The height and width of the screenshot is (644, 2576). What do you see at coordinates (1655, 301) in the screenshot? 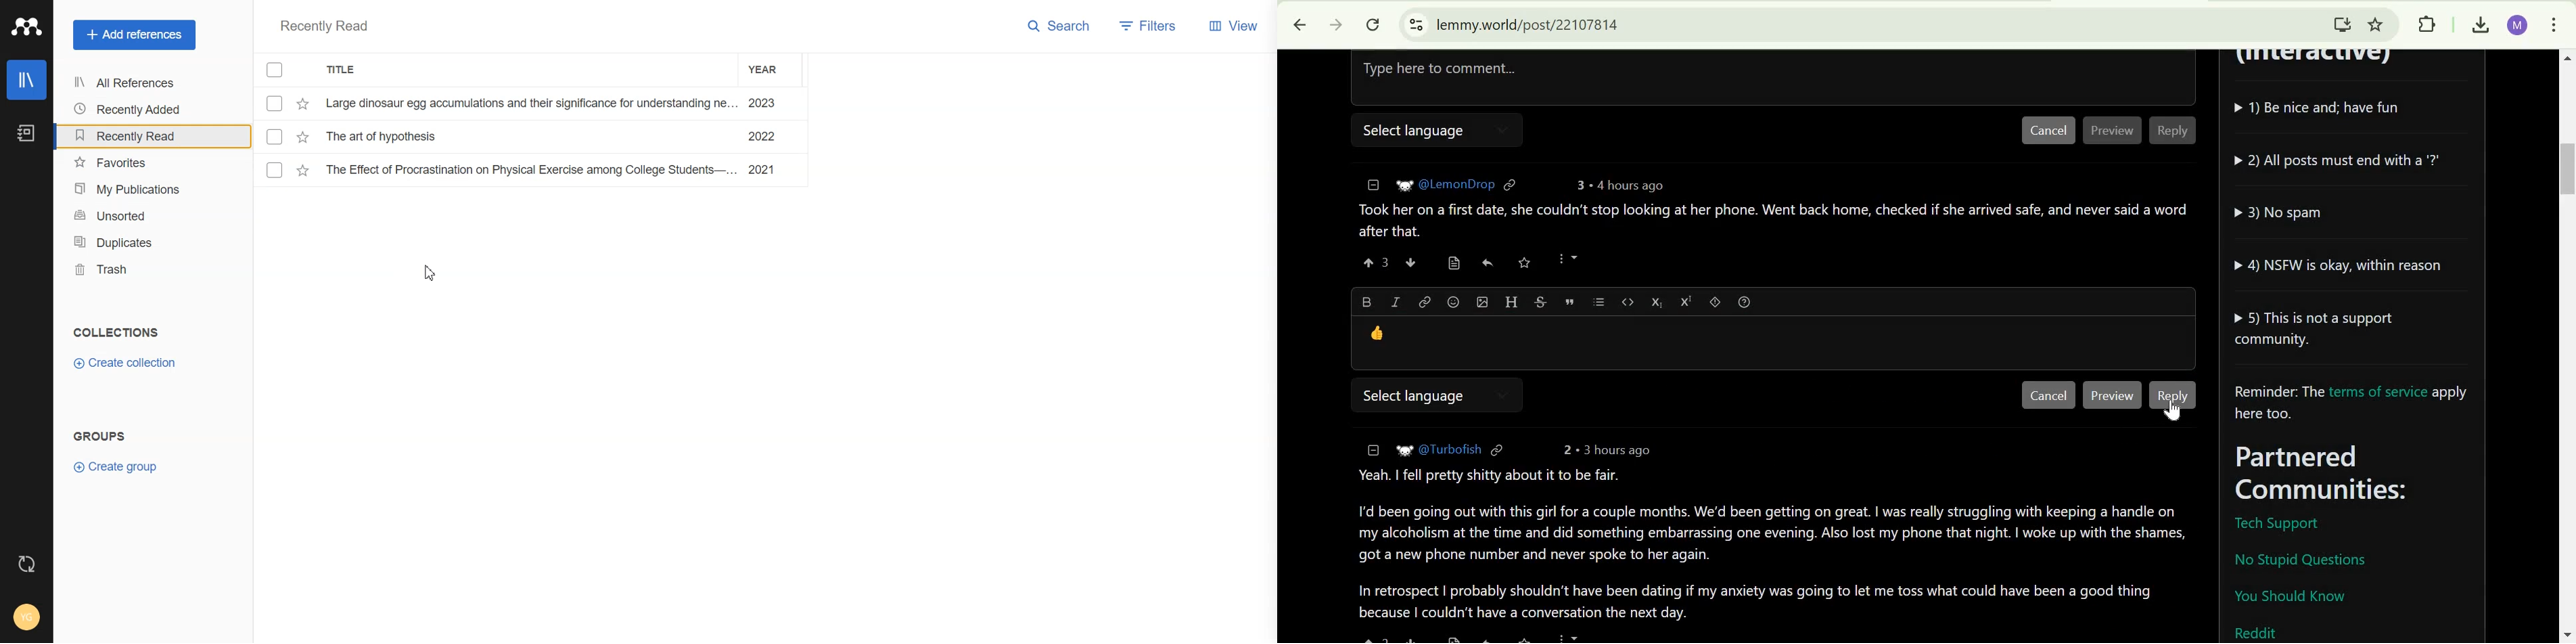
I see `subscript` at bounding box center [1655, 301].